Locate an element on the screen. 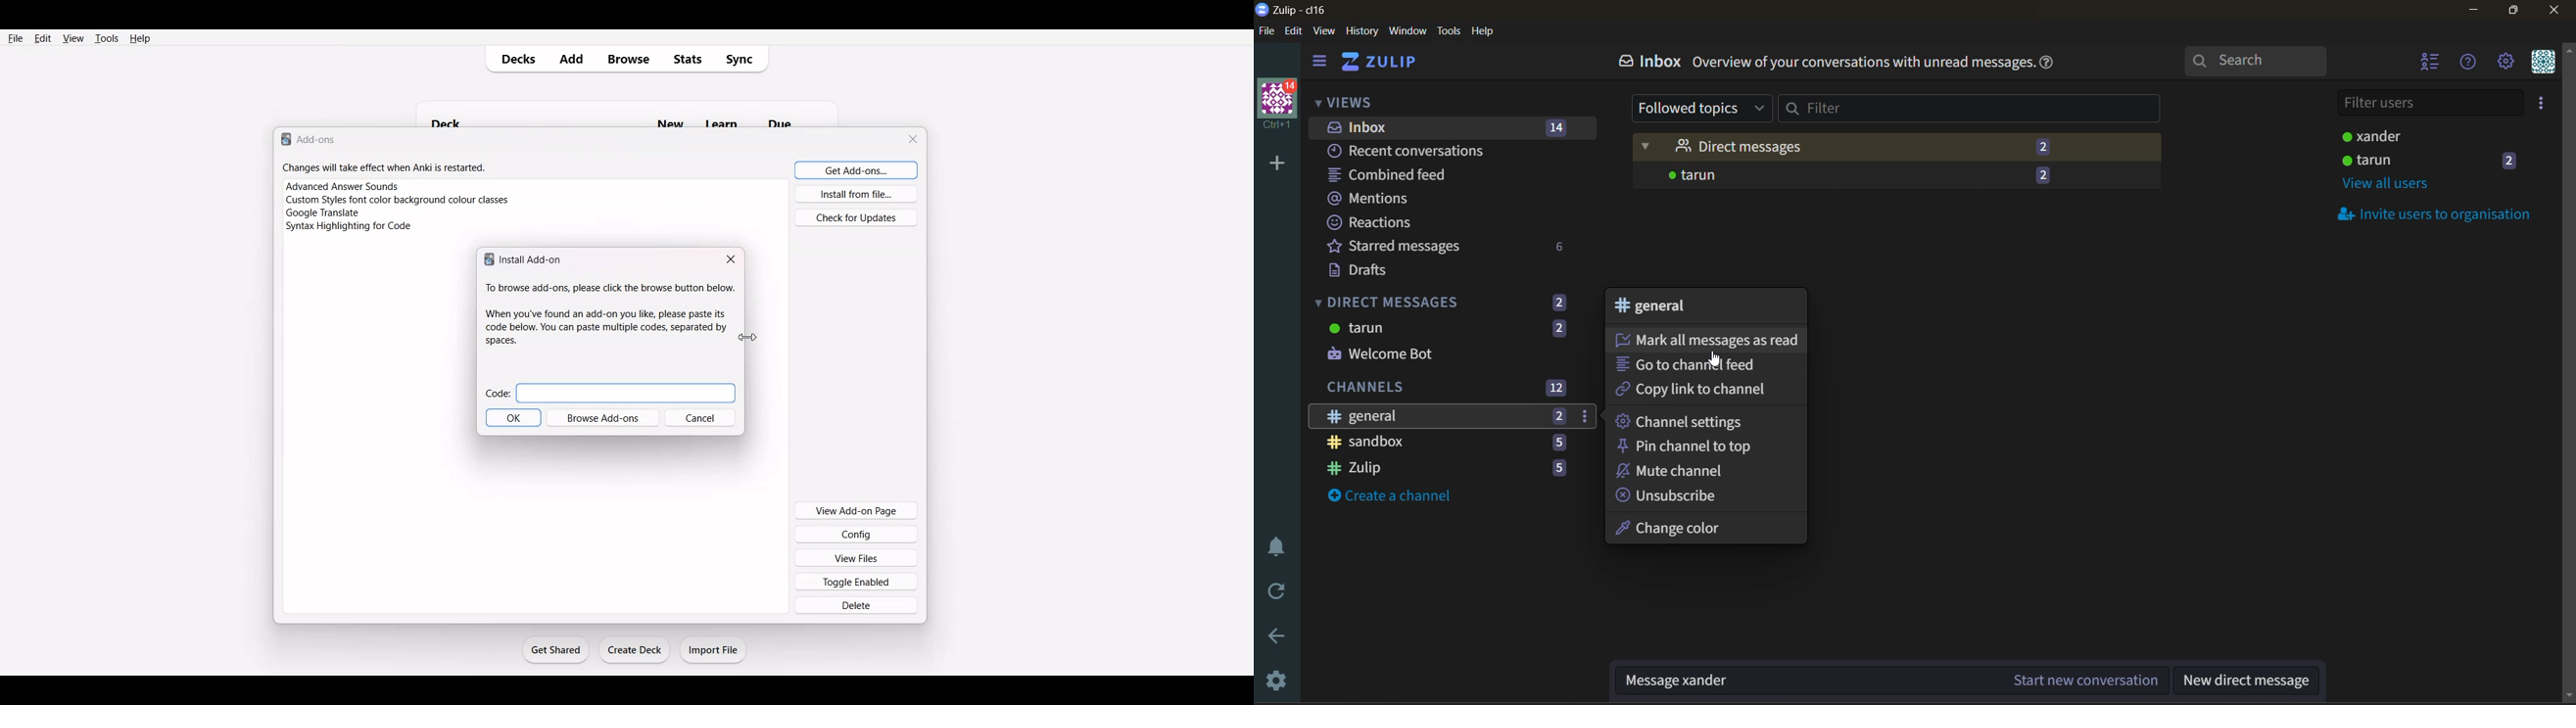  Edit is located at coordinates (42, 38).